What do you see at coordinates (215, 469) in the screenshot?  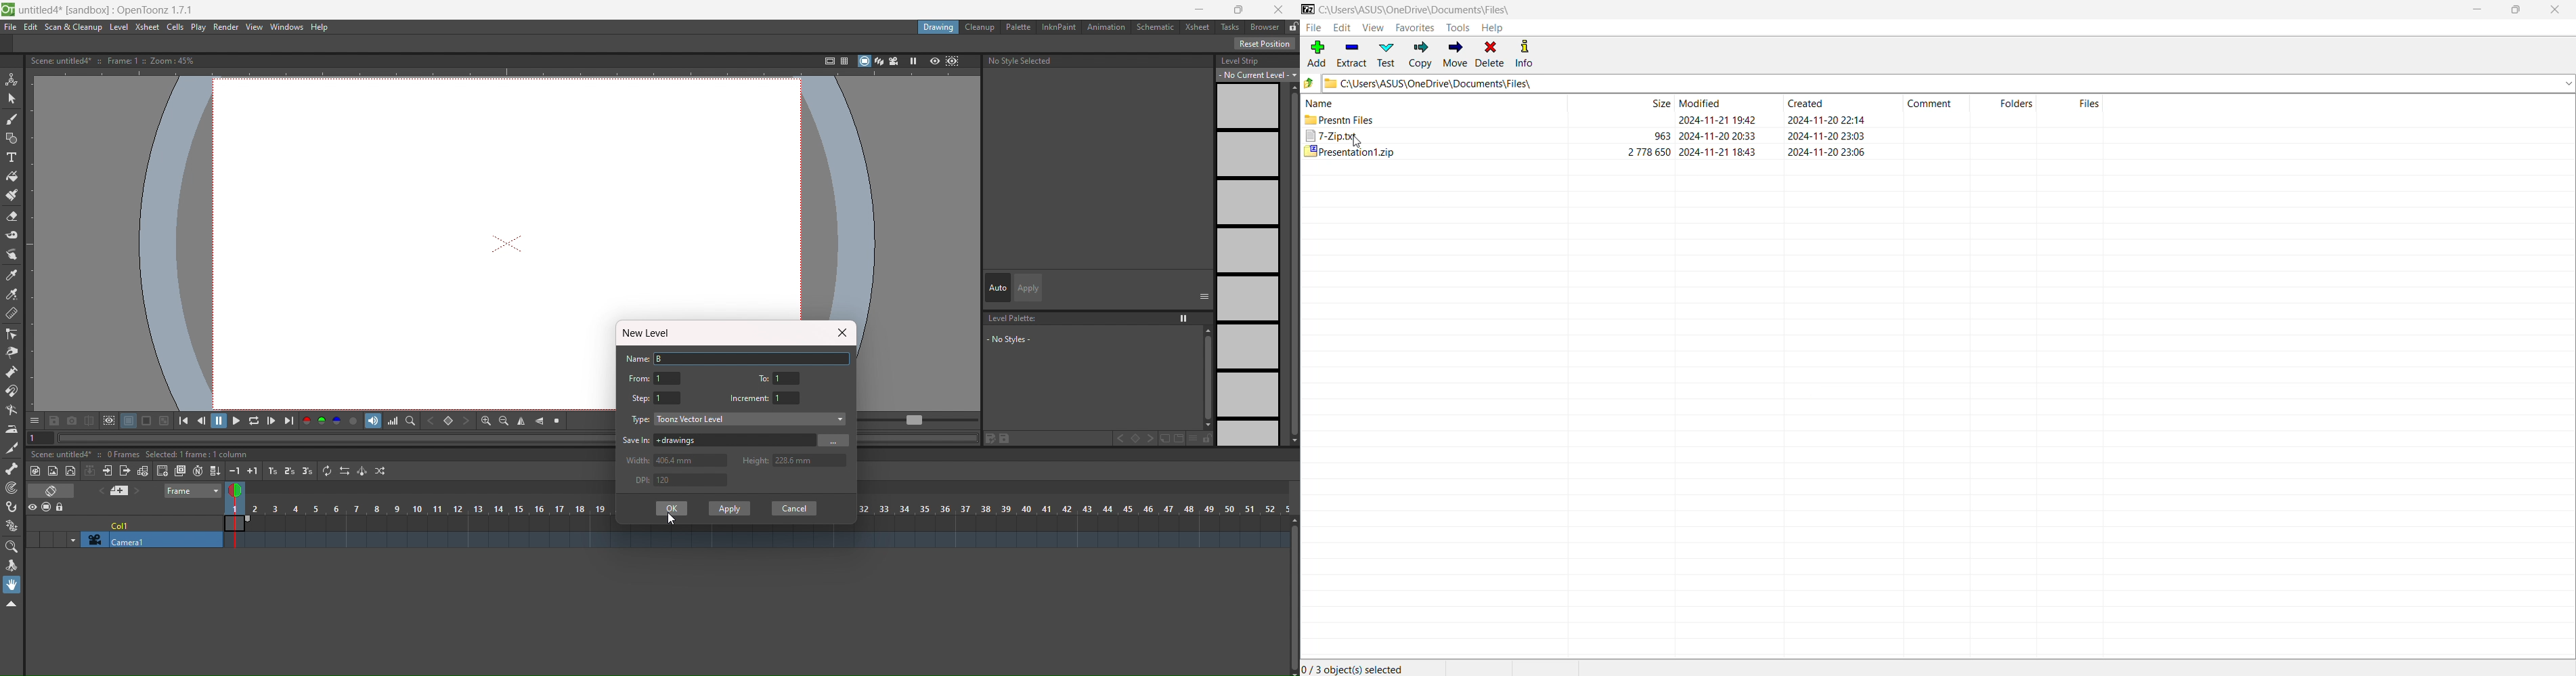 I see `fill in empty cells` at bounding box center [215, 469].